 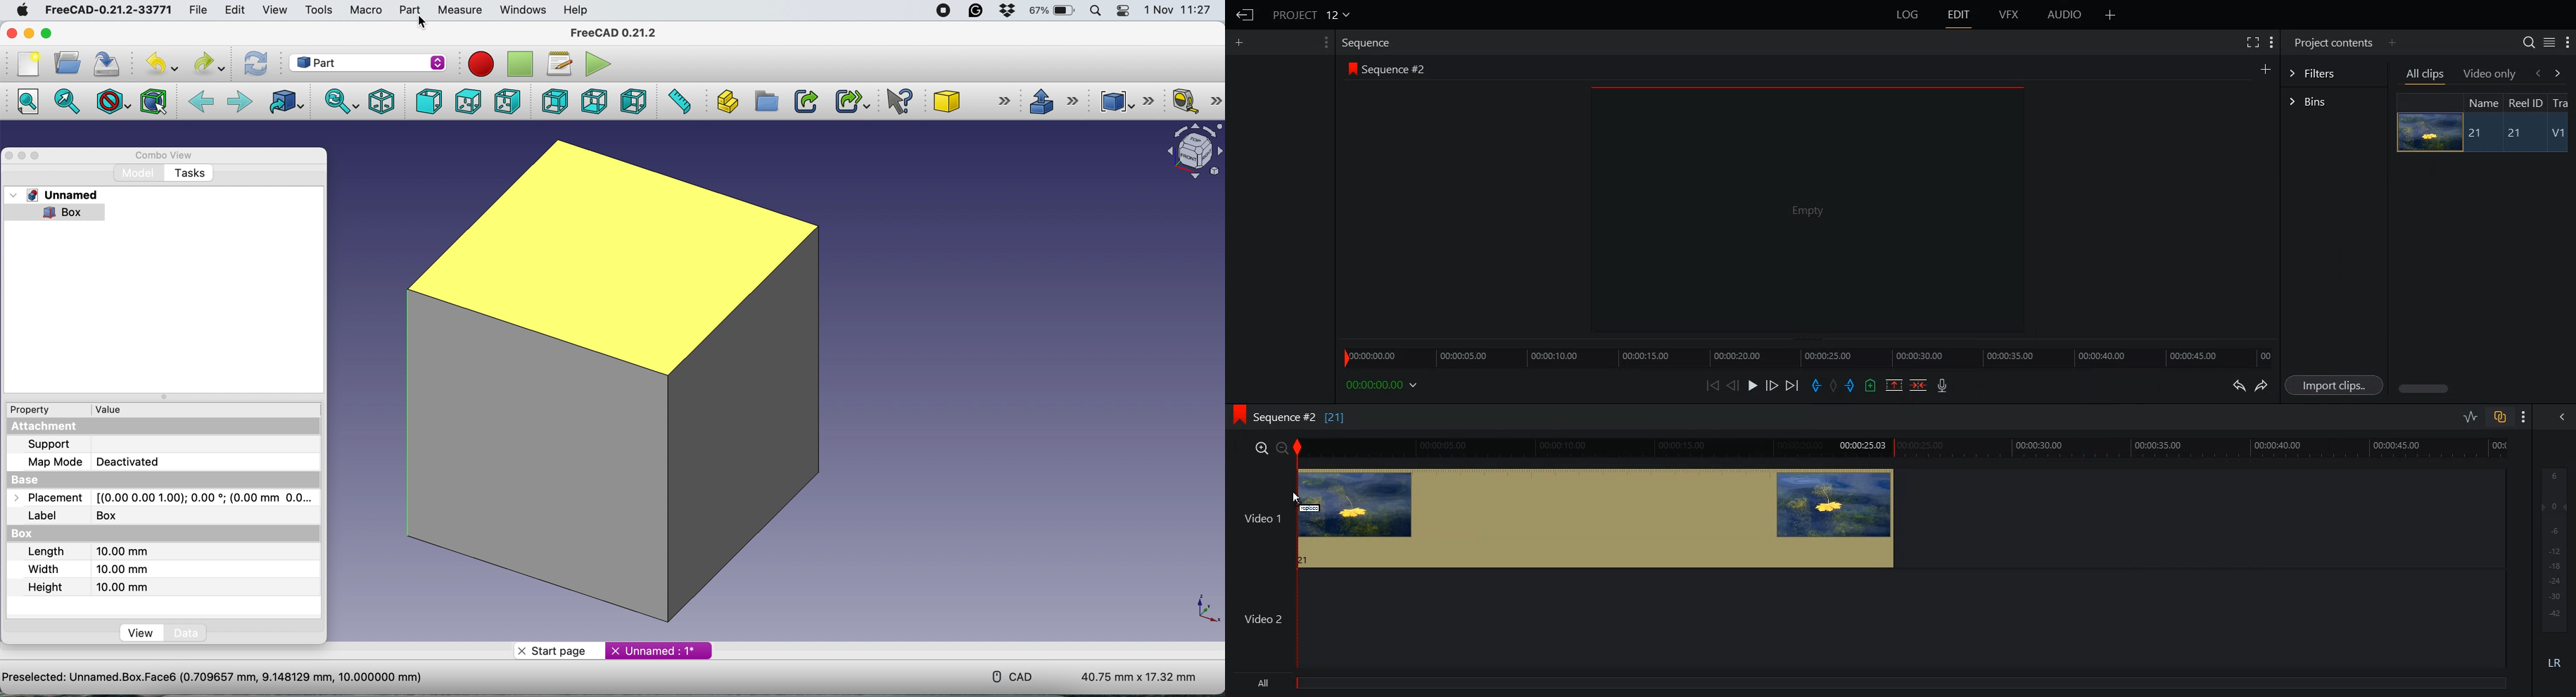 I want to click on fit to selection, so click(x=67, y=101).